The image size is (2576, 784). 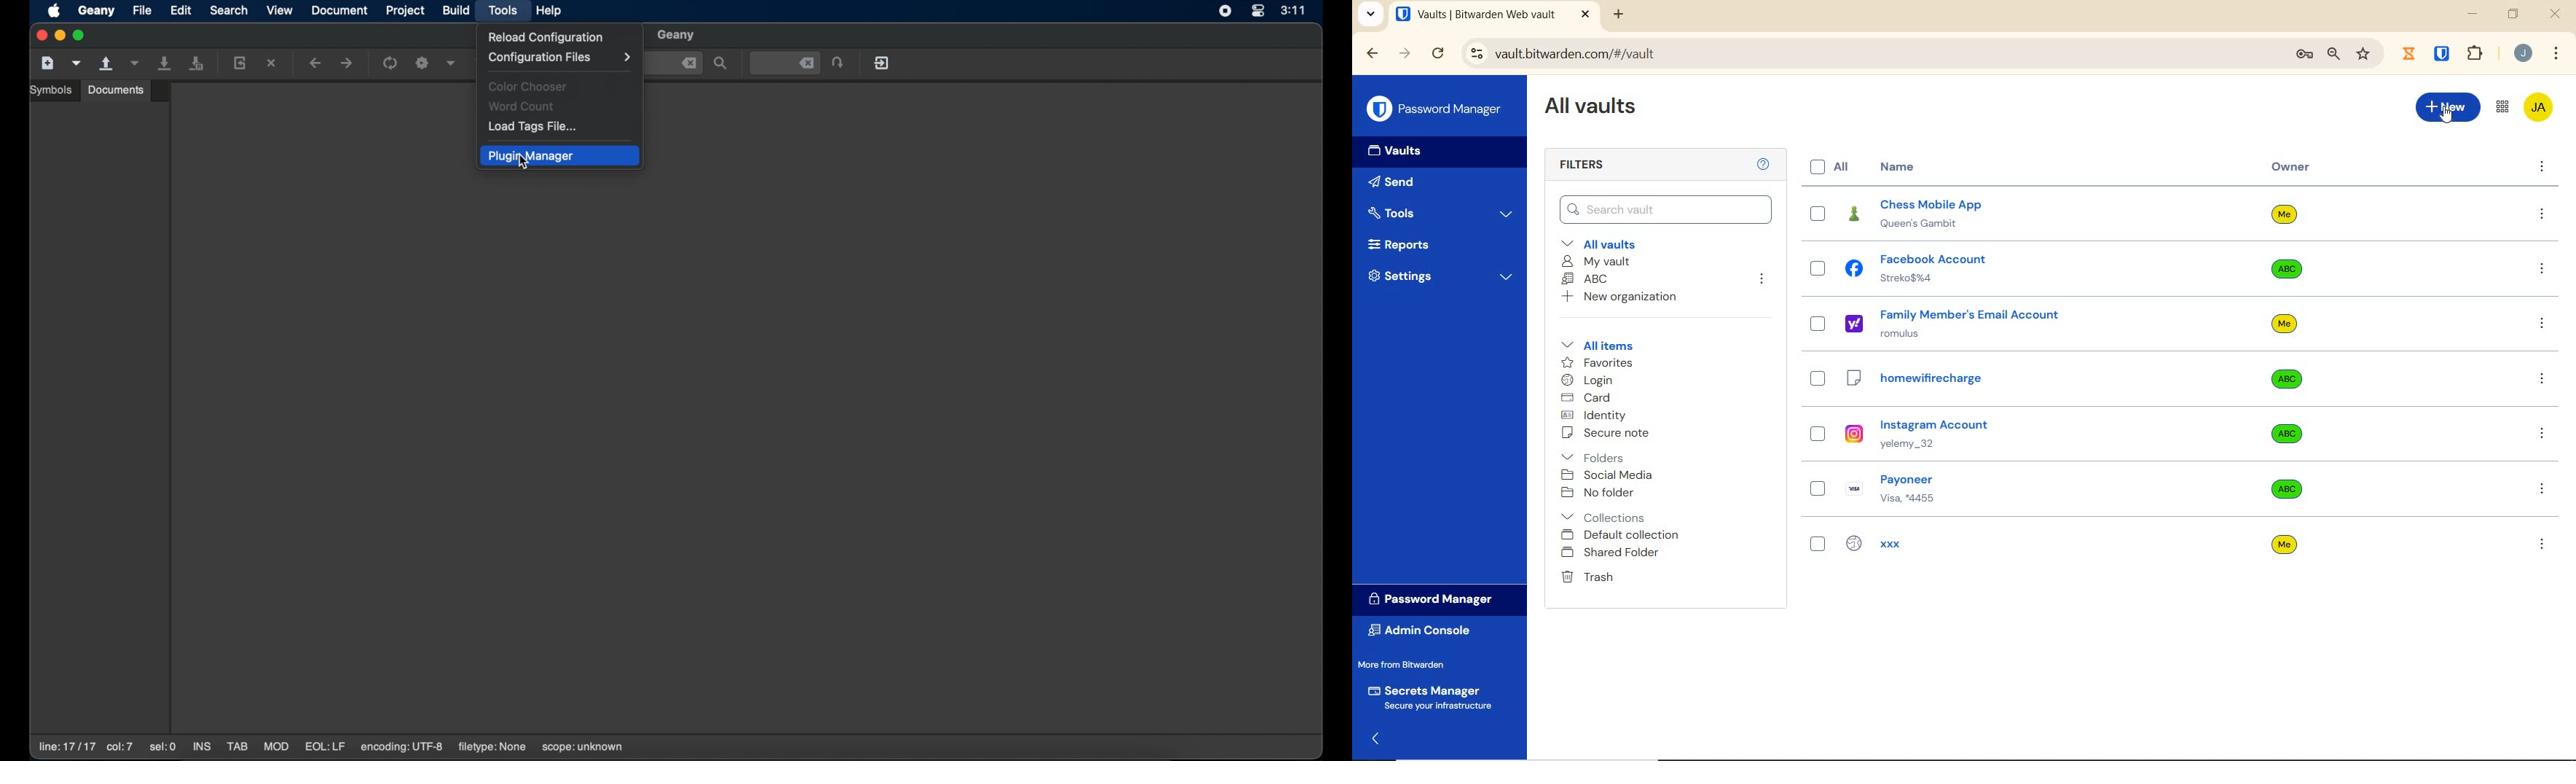 What do you see at coordinates (1439, 54) in the screenshot?
I see `RELOAD` at bounding box center [1439, 54].